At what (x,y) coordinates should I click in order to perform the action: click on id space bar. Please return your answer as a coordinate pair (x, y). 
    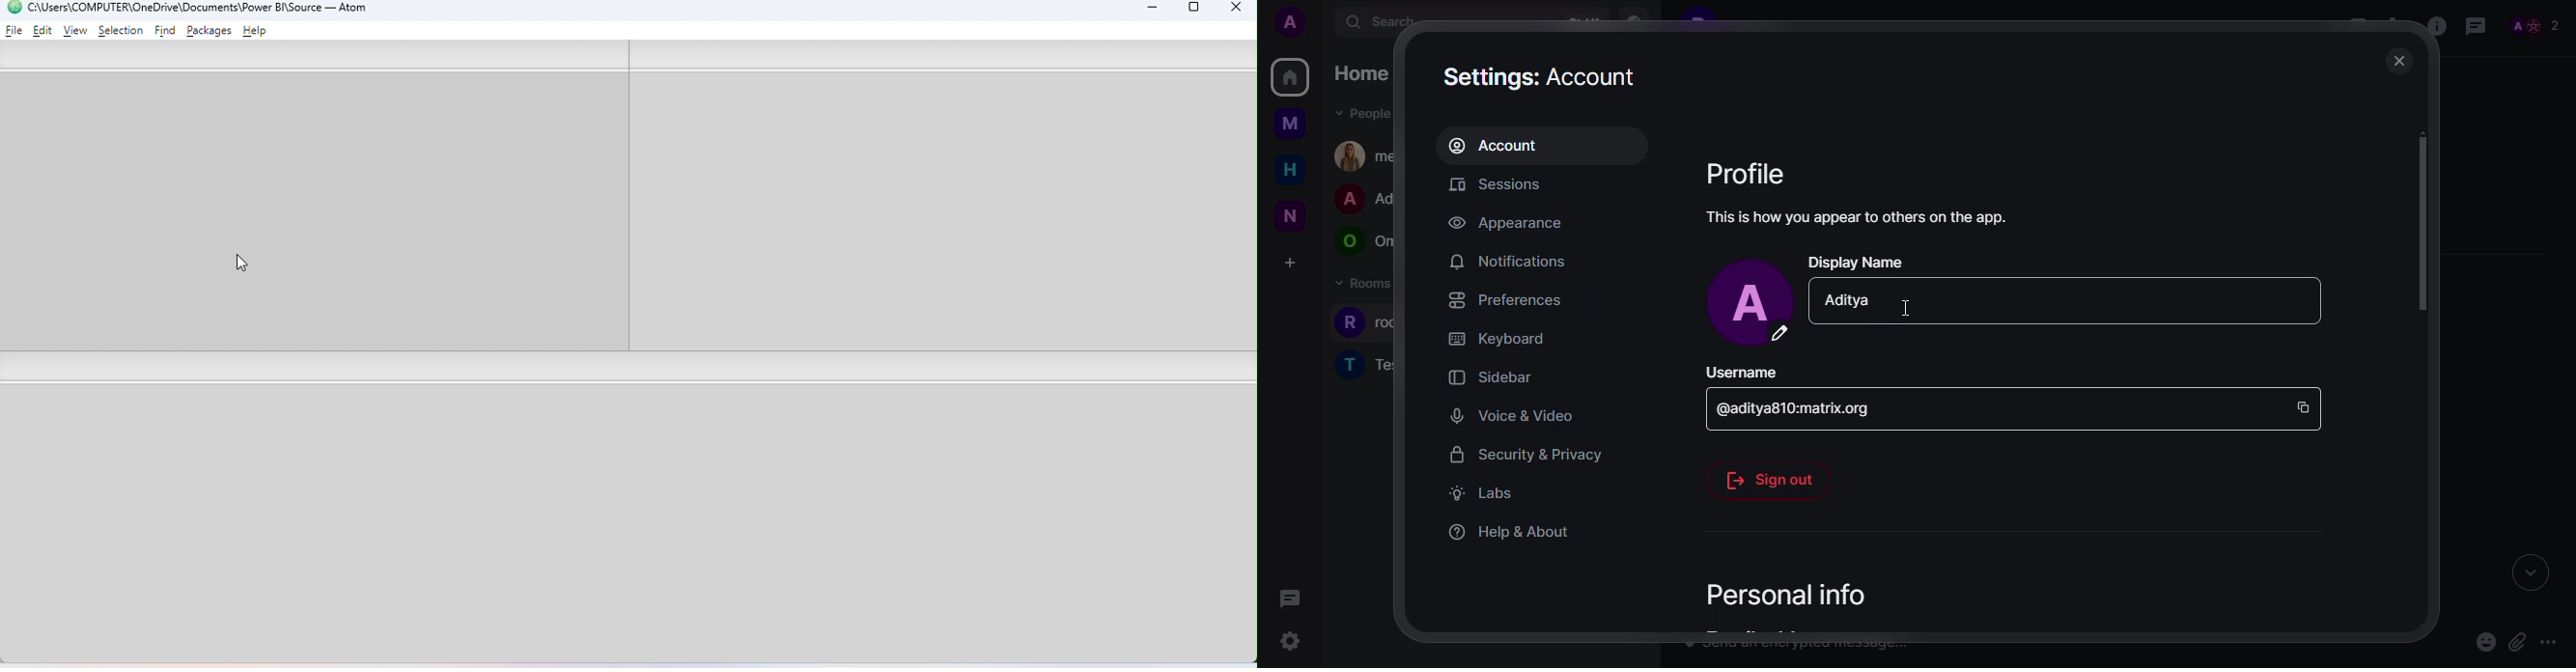
    Looking at the image, I should click on (1939, 412).